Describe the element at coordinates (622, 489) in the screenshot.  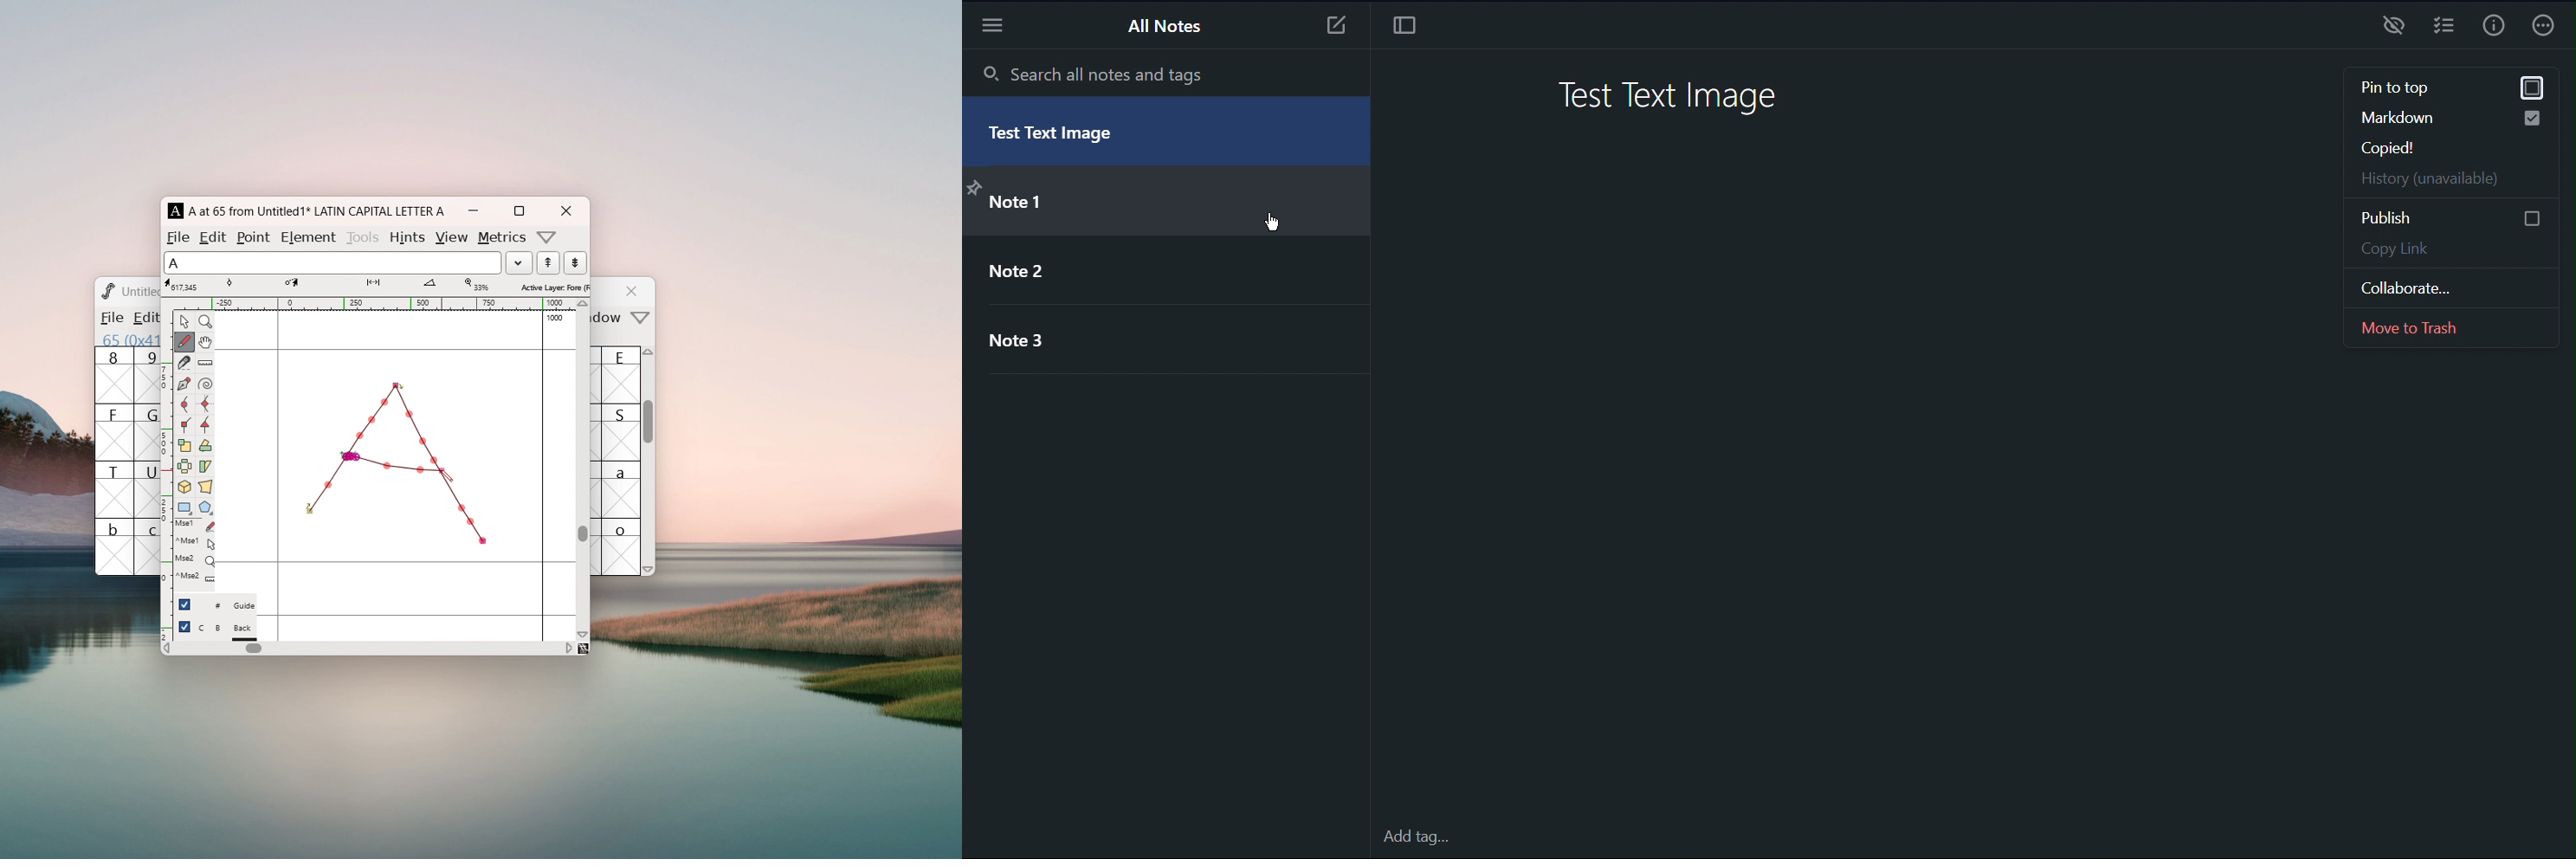
I see `a` at that location.